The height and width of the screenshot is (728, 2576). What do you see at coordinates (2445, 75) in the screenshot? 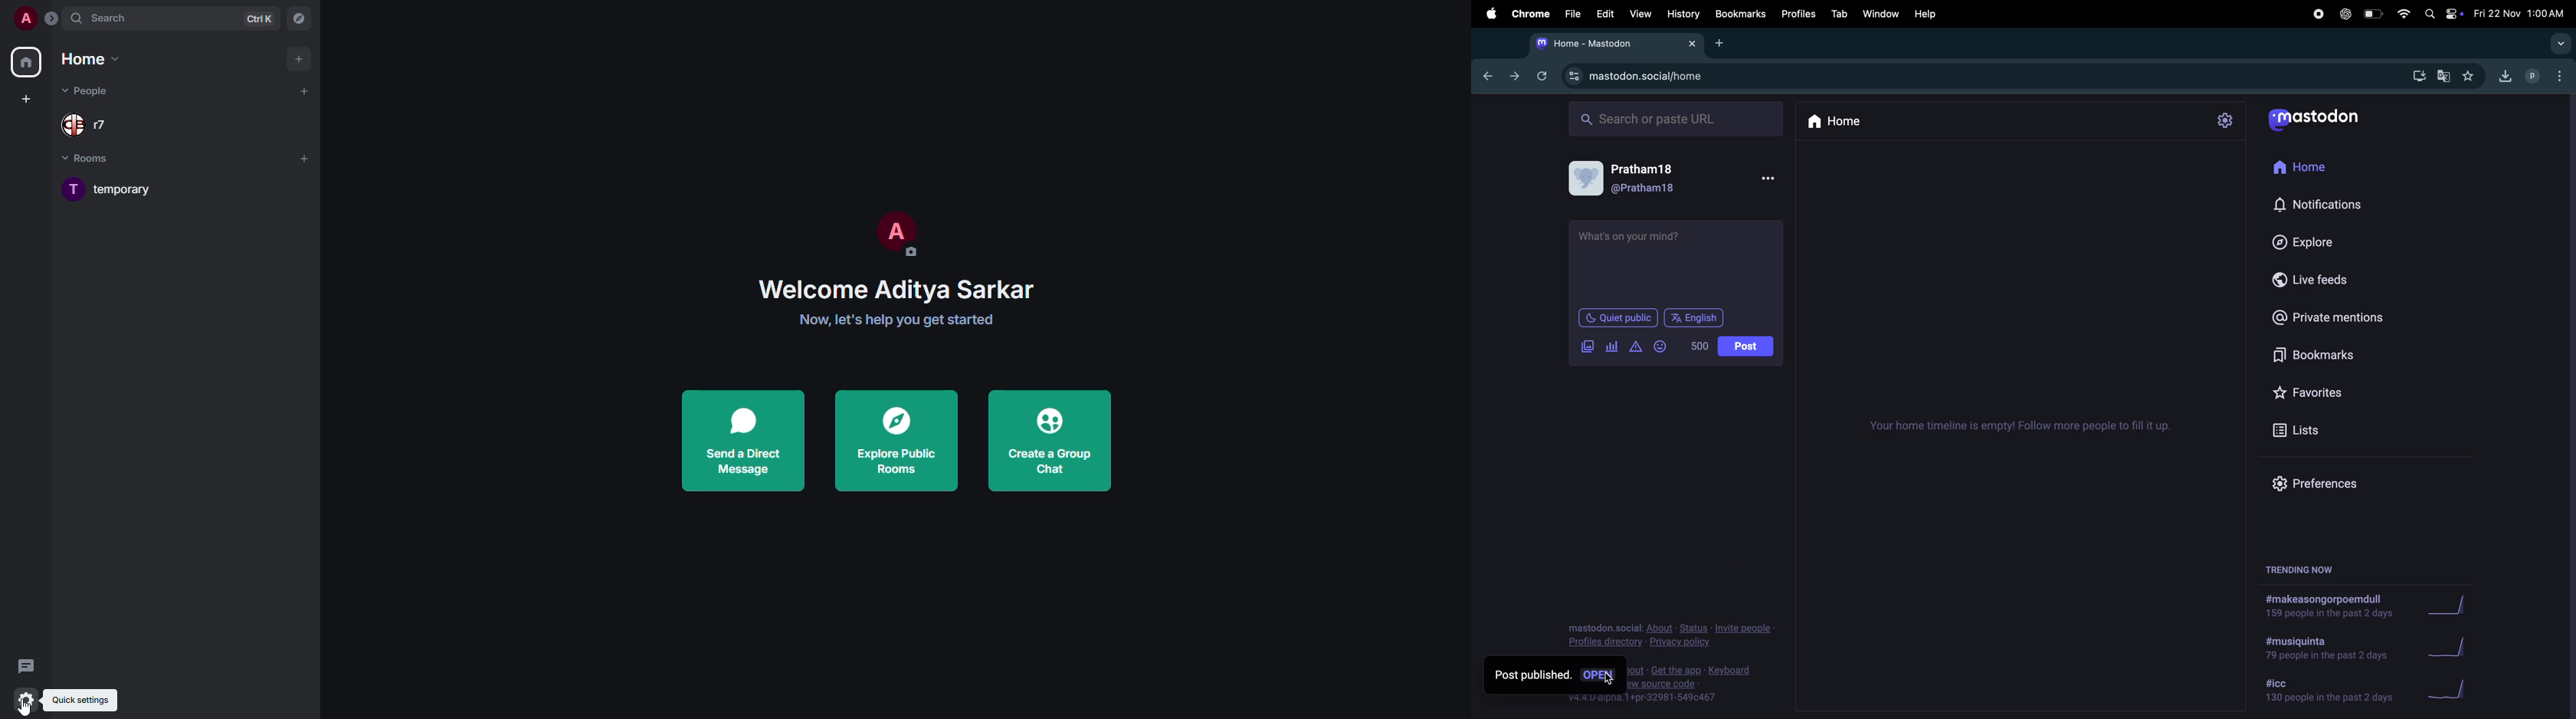
I see `translate` at bounding box center [2445, 75].